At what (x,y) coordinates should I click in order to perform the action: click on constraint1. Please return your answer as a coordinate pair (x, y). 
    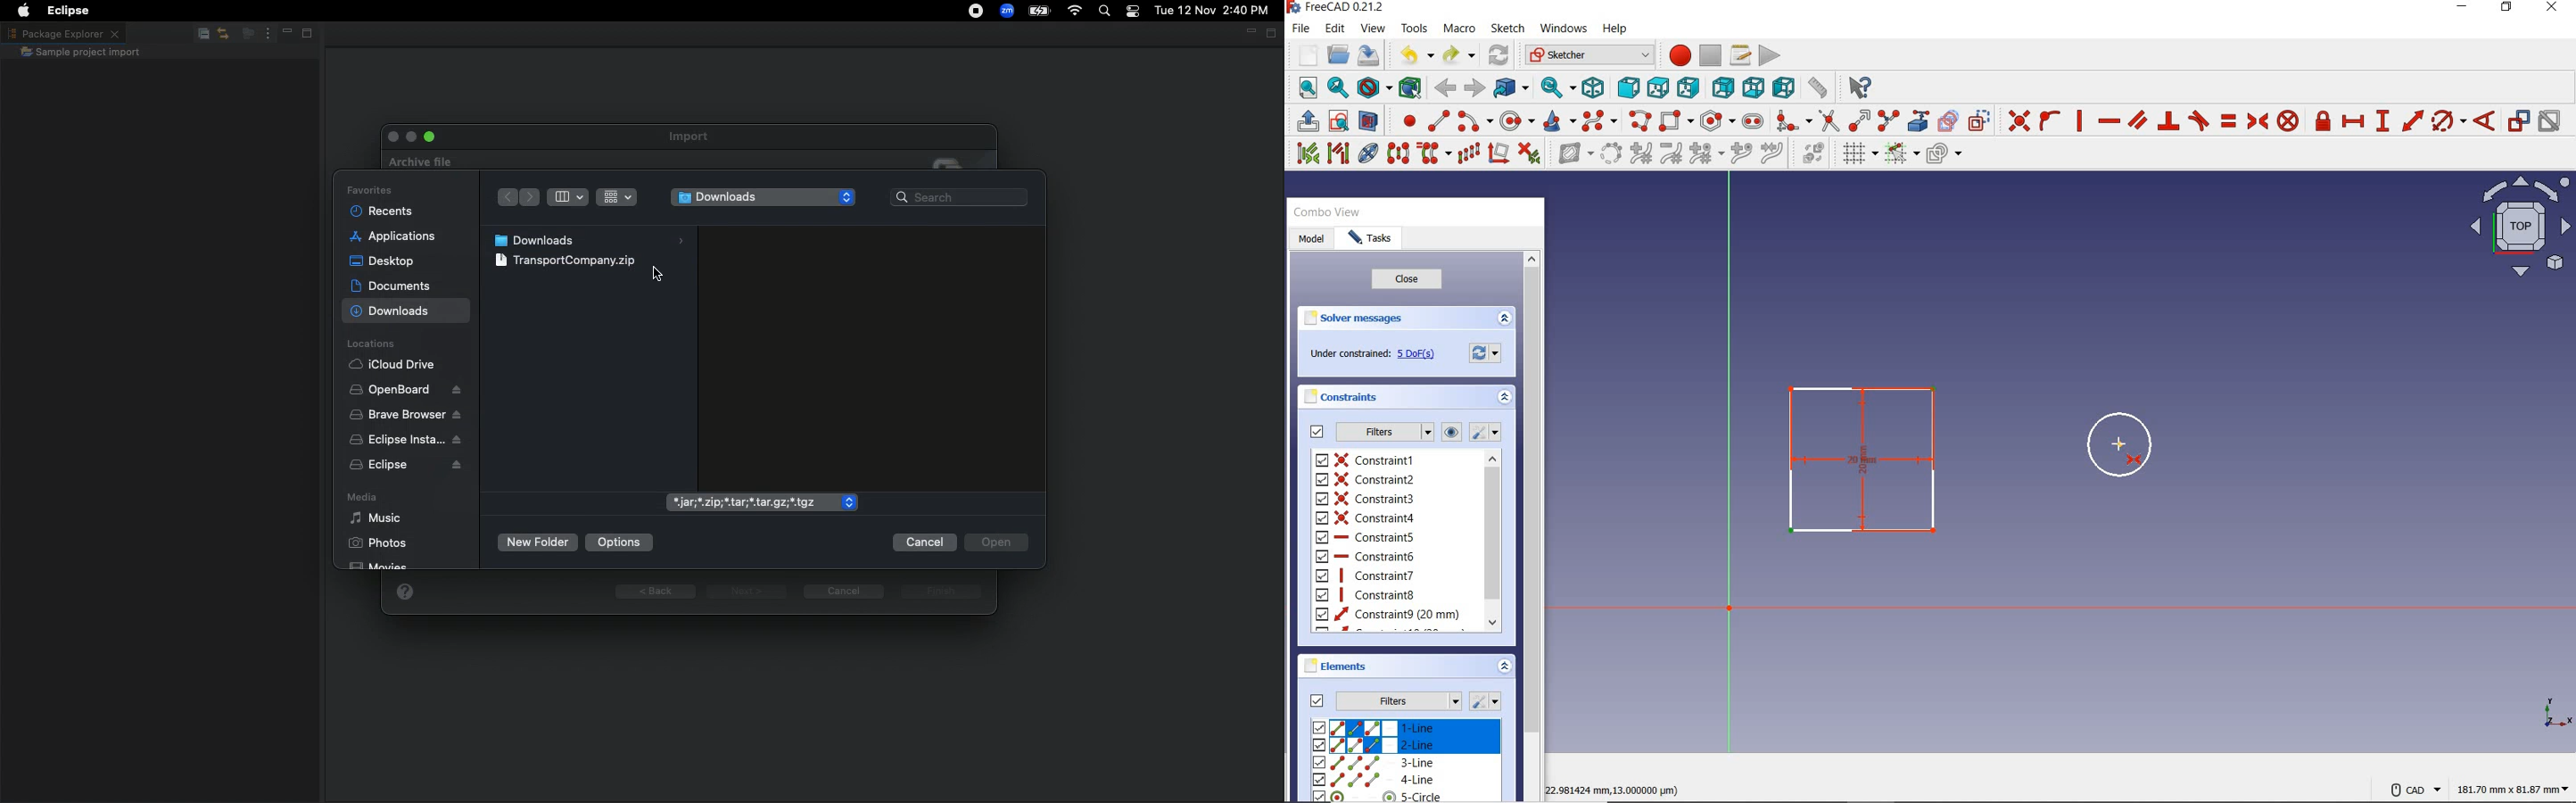
    Looking at the image, I should click on (1368, 459).